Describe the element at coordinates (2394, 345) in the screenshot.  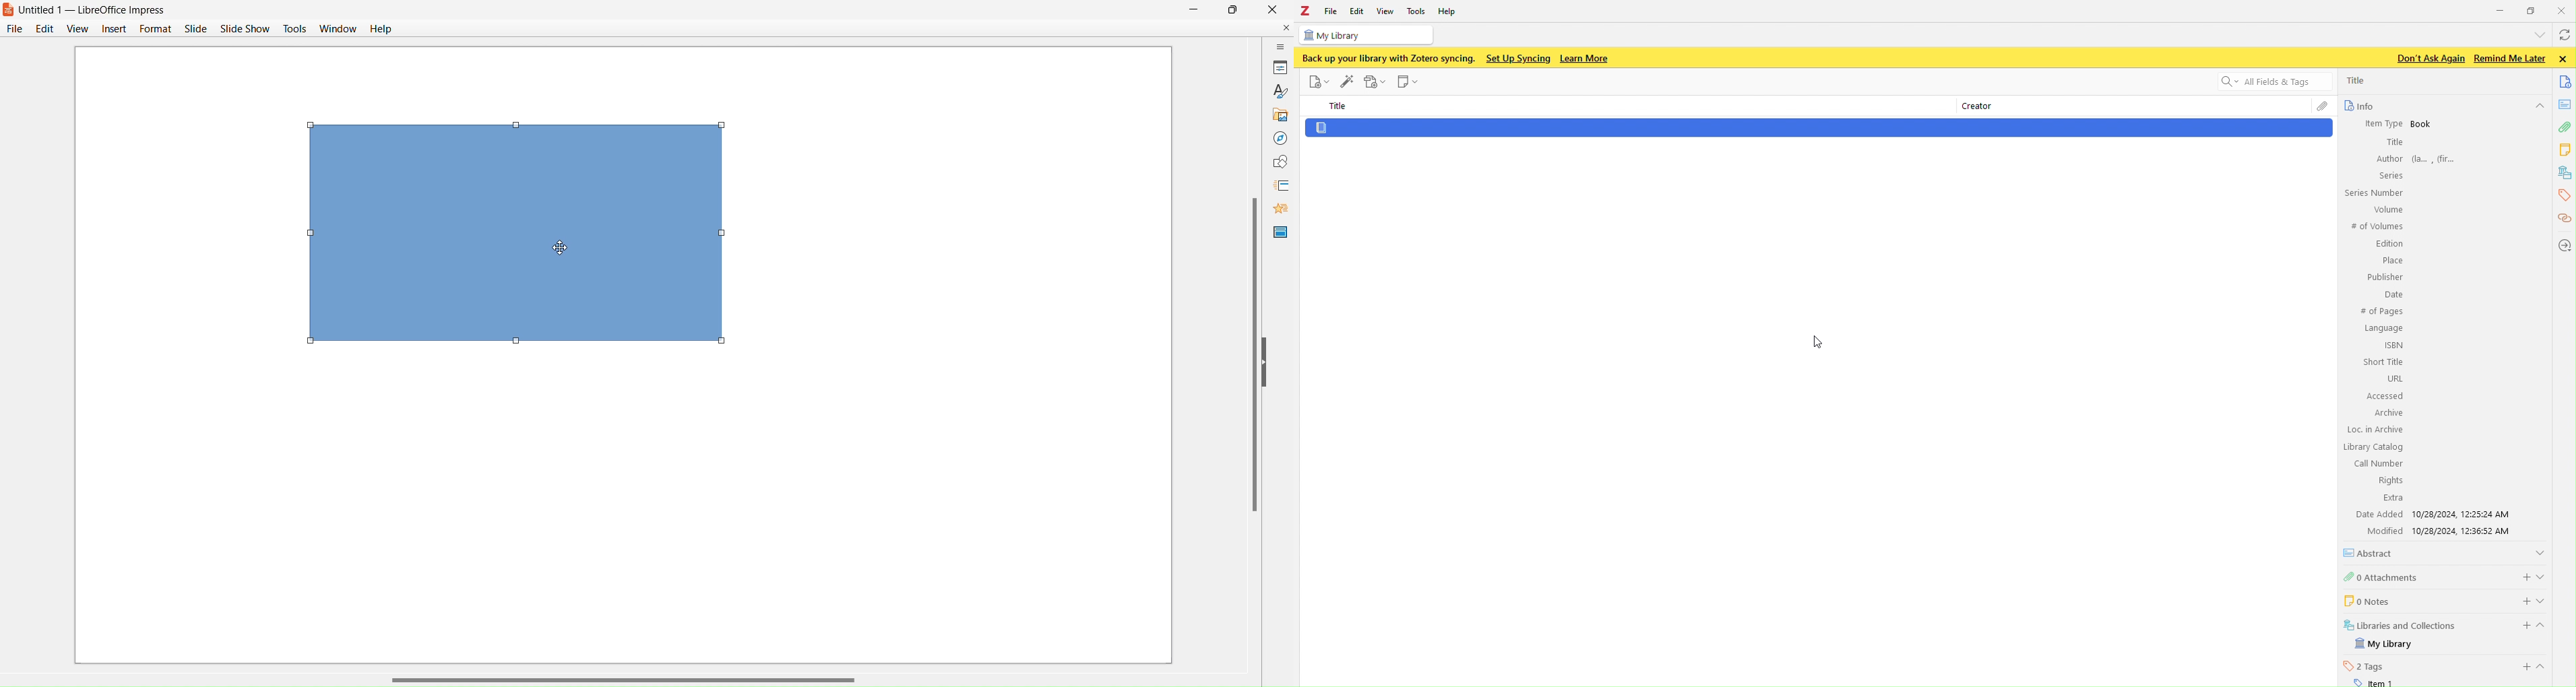
I see `ISBN` at that location.